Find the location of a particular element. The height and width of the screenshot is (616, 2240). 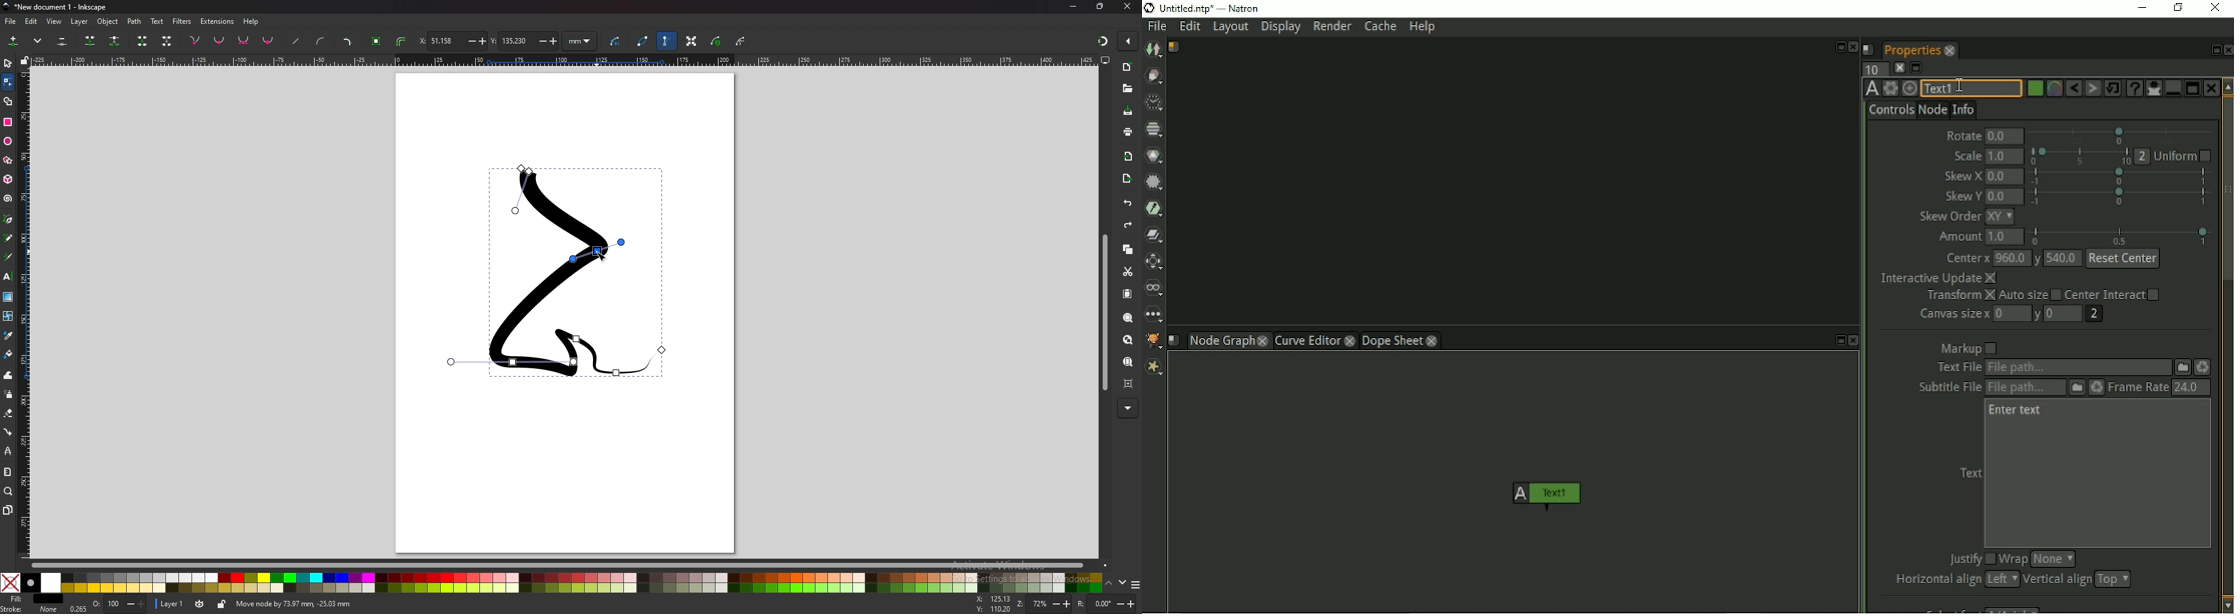

layer is located at coordinates (81, 21).